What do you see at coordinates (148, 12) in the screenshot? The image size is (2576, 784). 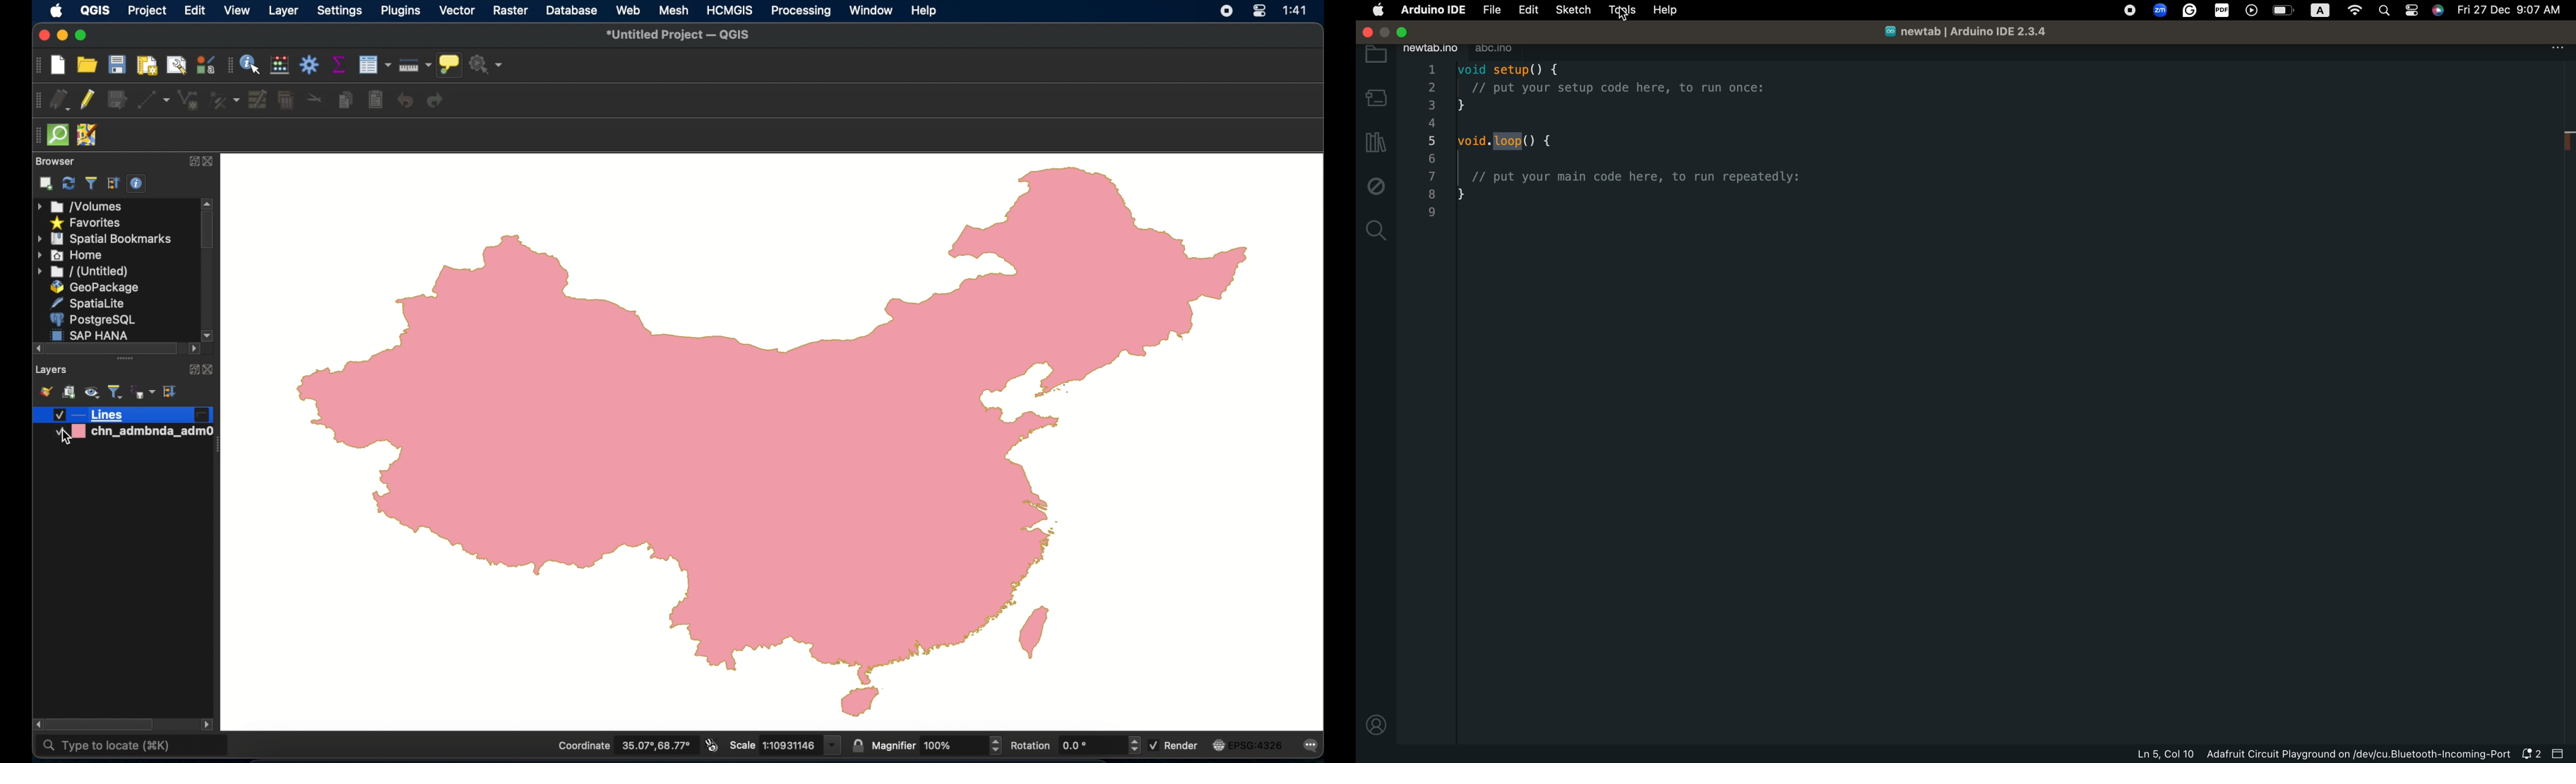 I see `project` at bounding box center [148, 12].